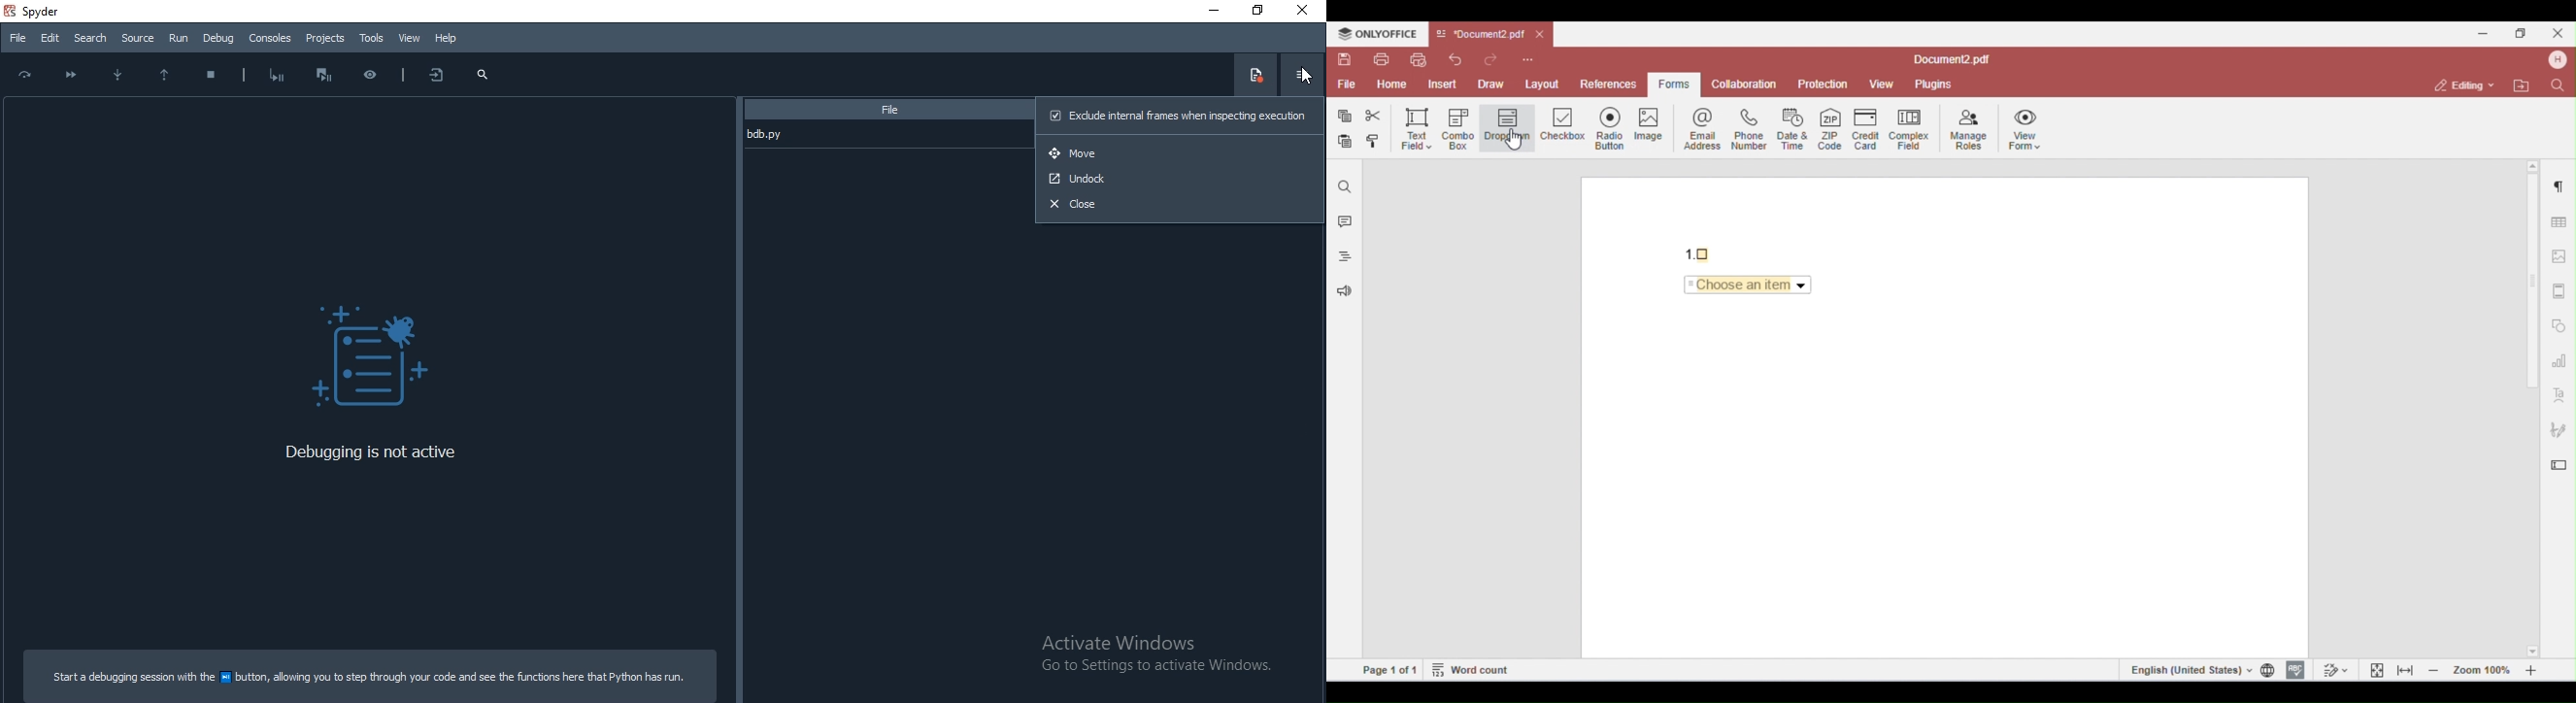 The width and height of the screenshot is (2576, 728). I want to click on Cursor, so click(1305, 77).